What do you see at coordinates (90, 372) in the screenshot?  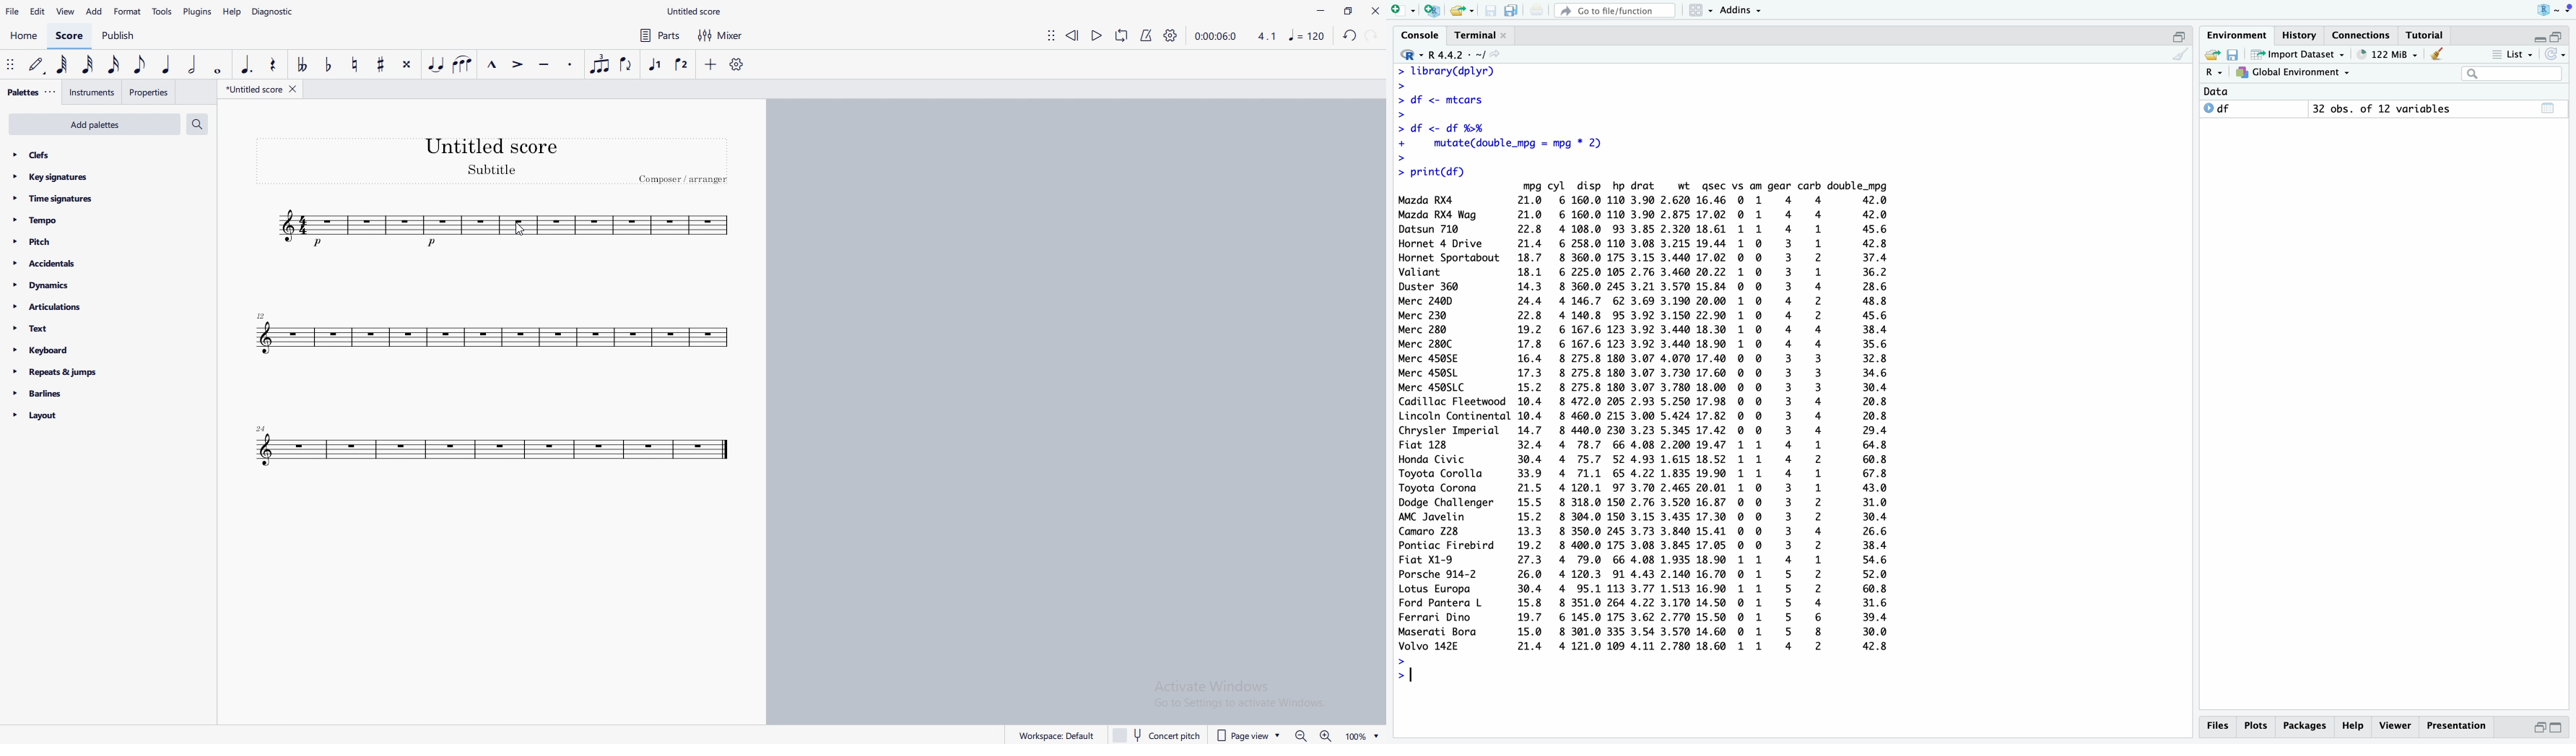 I see `repeats and jumps` at bounding box center [90, 372].